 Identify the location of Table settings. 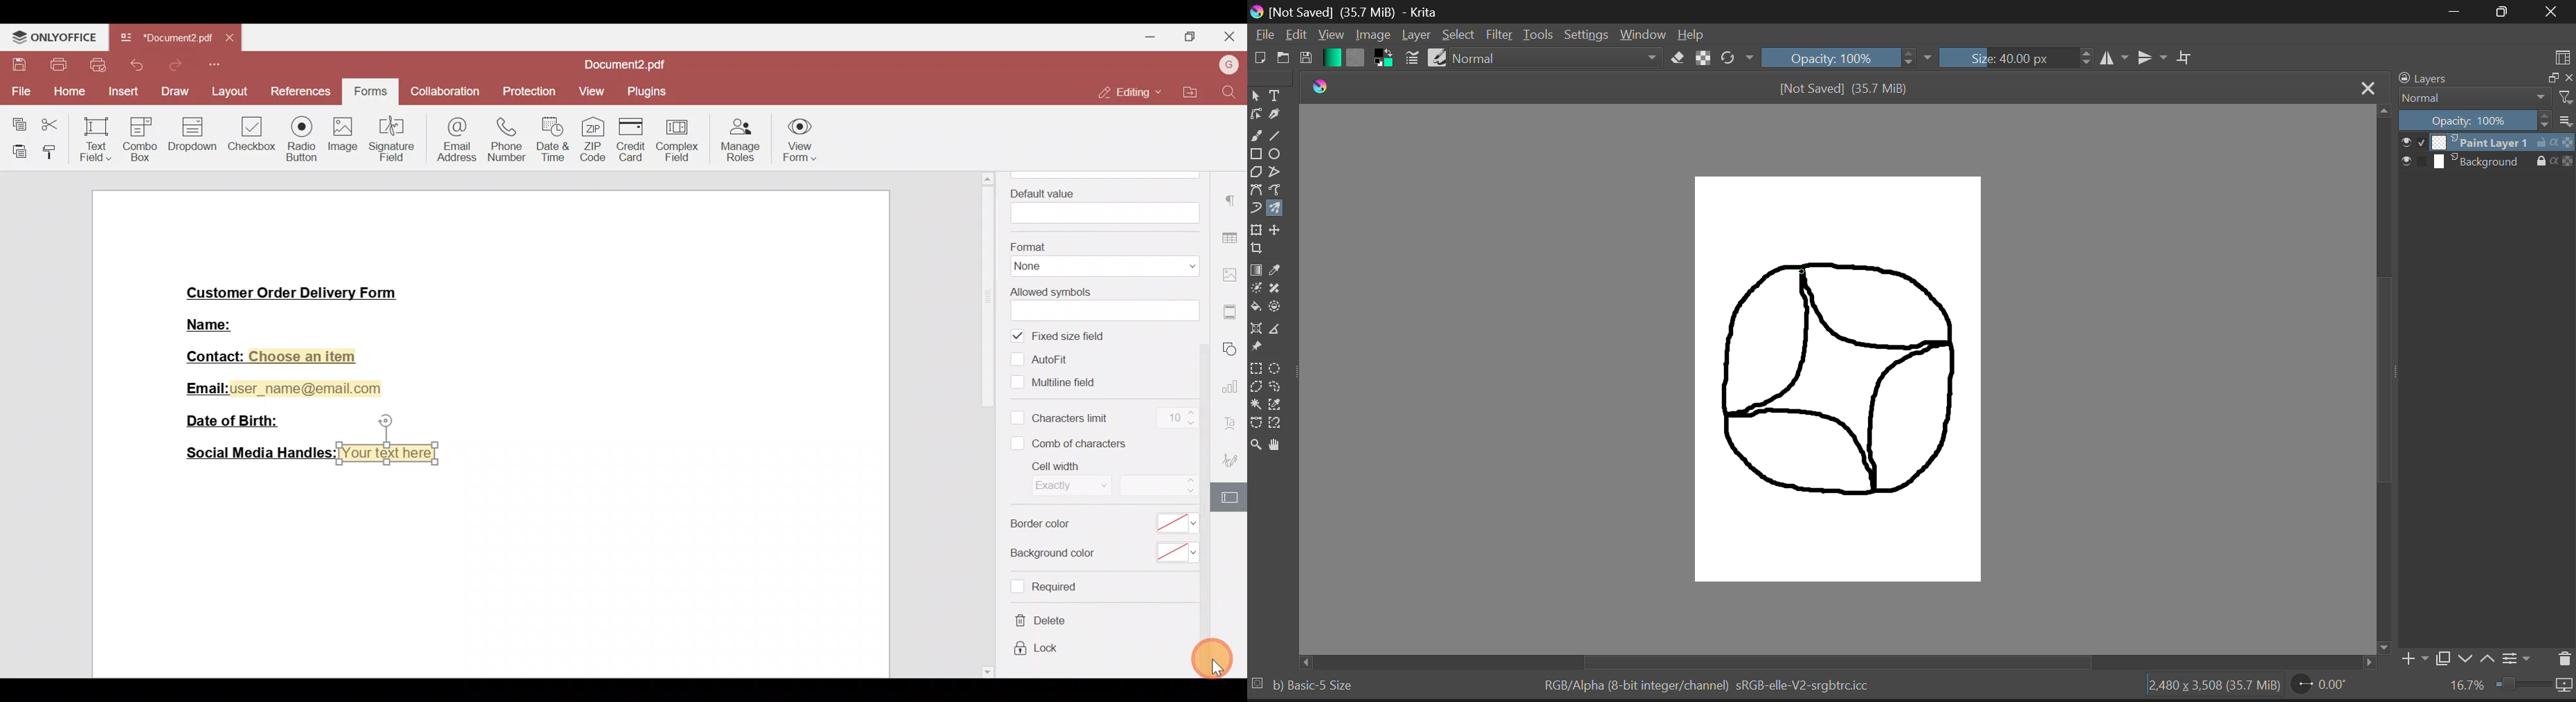
(1232, 236).